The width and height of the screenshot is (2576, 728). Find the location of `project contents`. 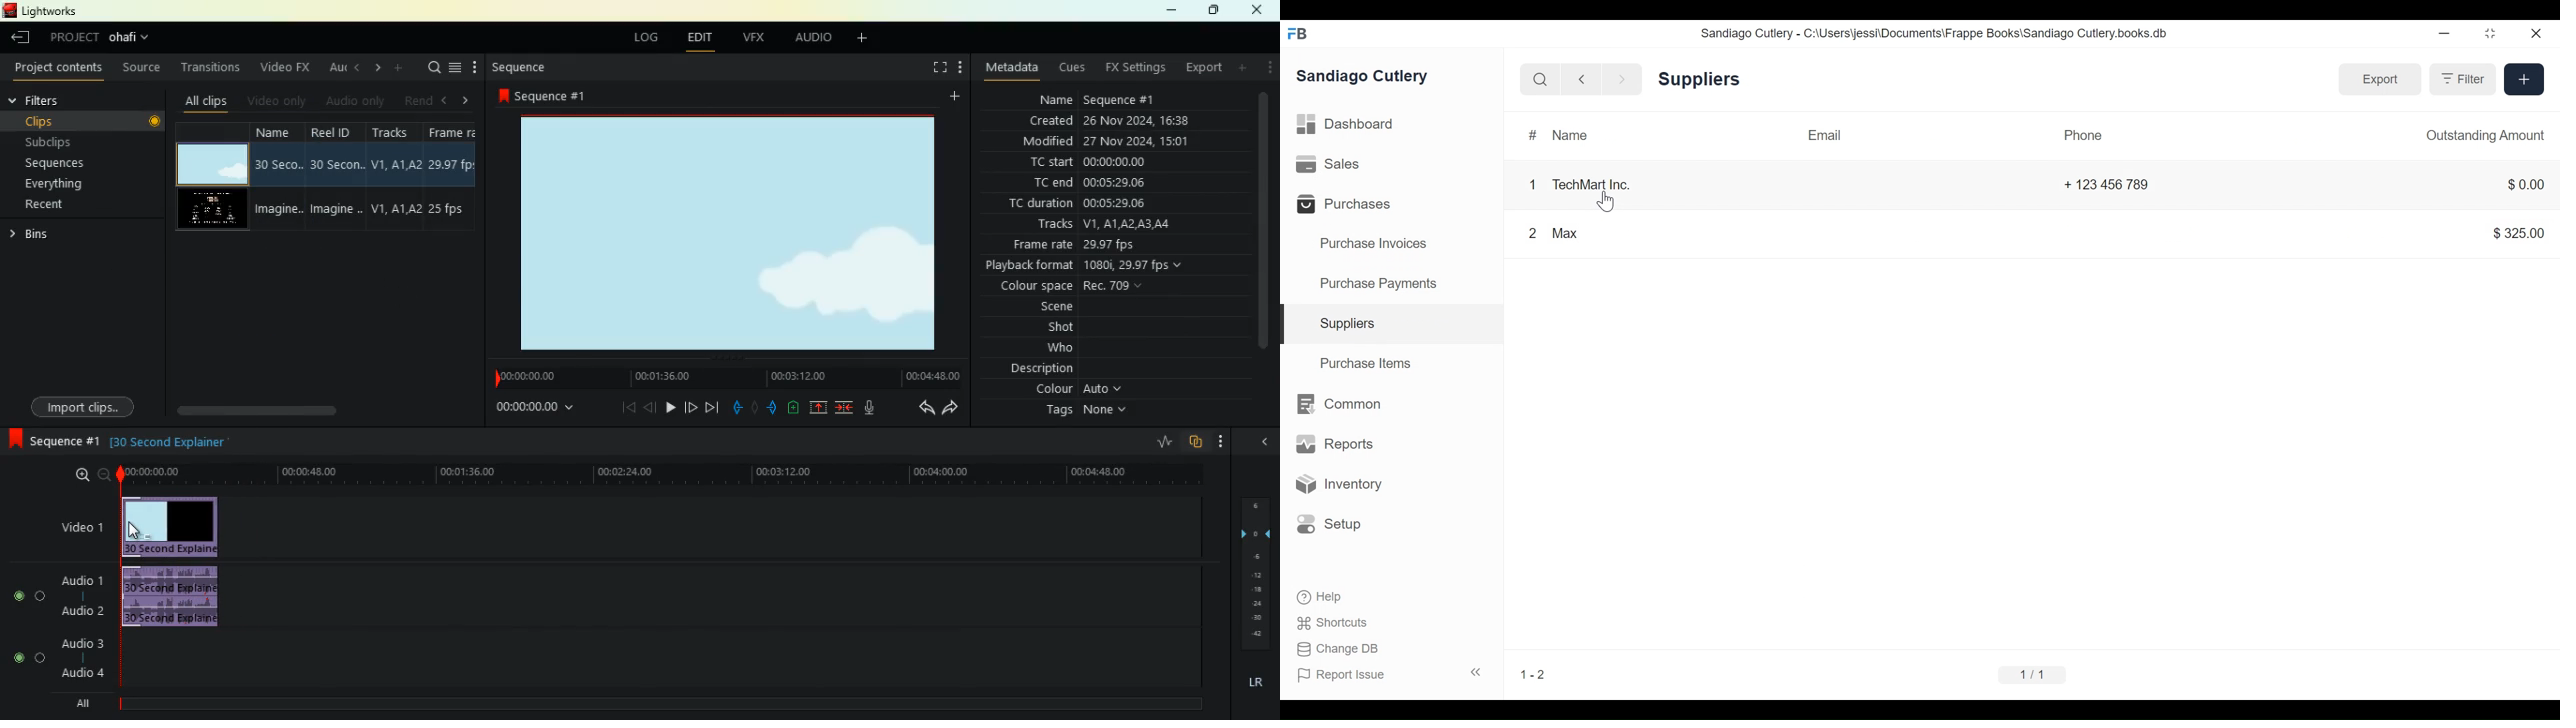

project contents is located at coordinates (59, 68).